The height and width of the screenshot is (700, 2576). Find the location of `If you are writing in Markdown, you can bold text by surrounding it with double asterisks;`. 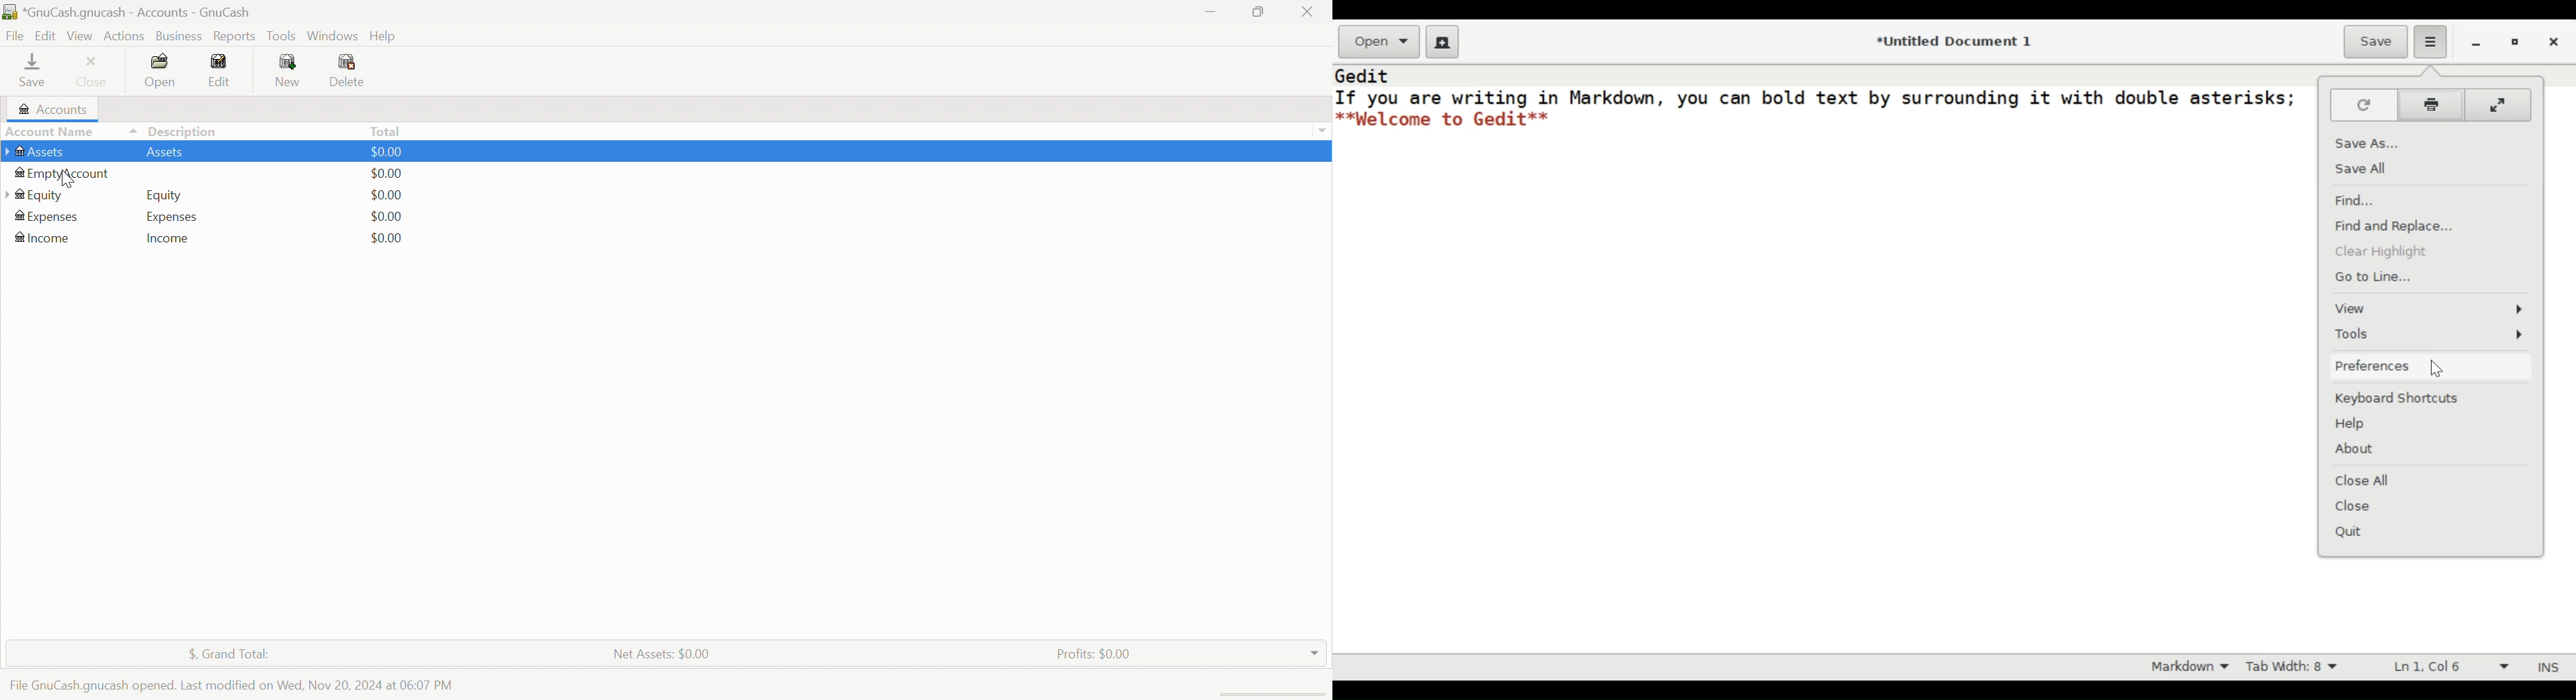

If you are writing in Markdown, you can bold text by surrounding it with double asterisks; is located at coordinates (1816, 97).